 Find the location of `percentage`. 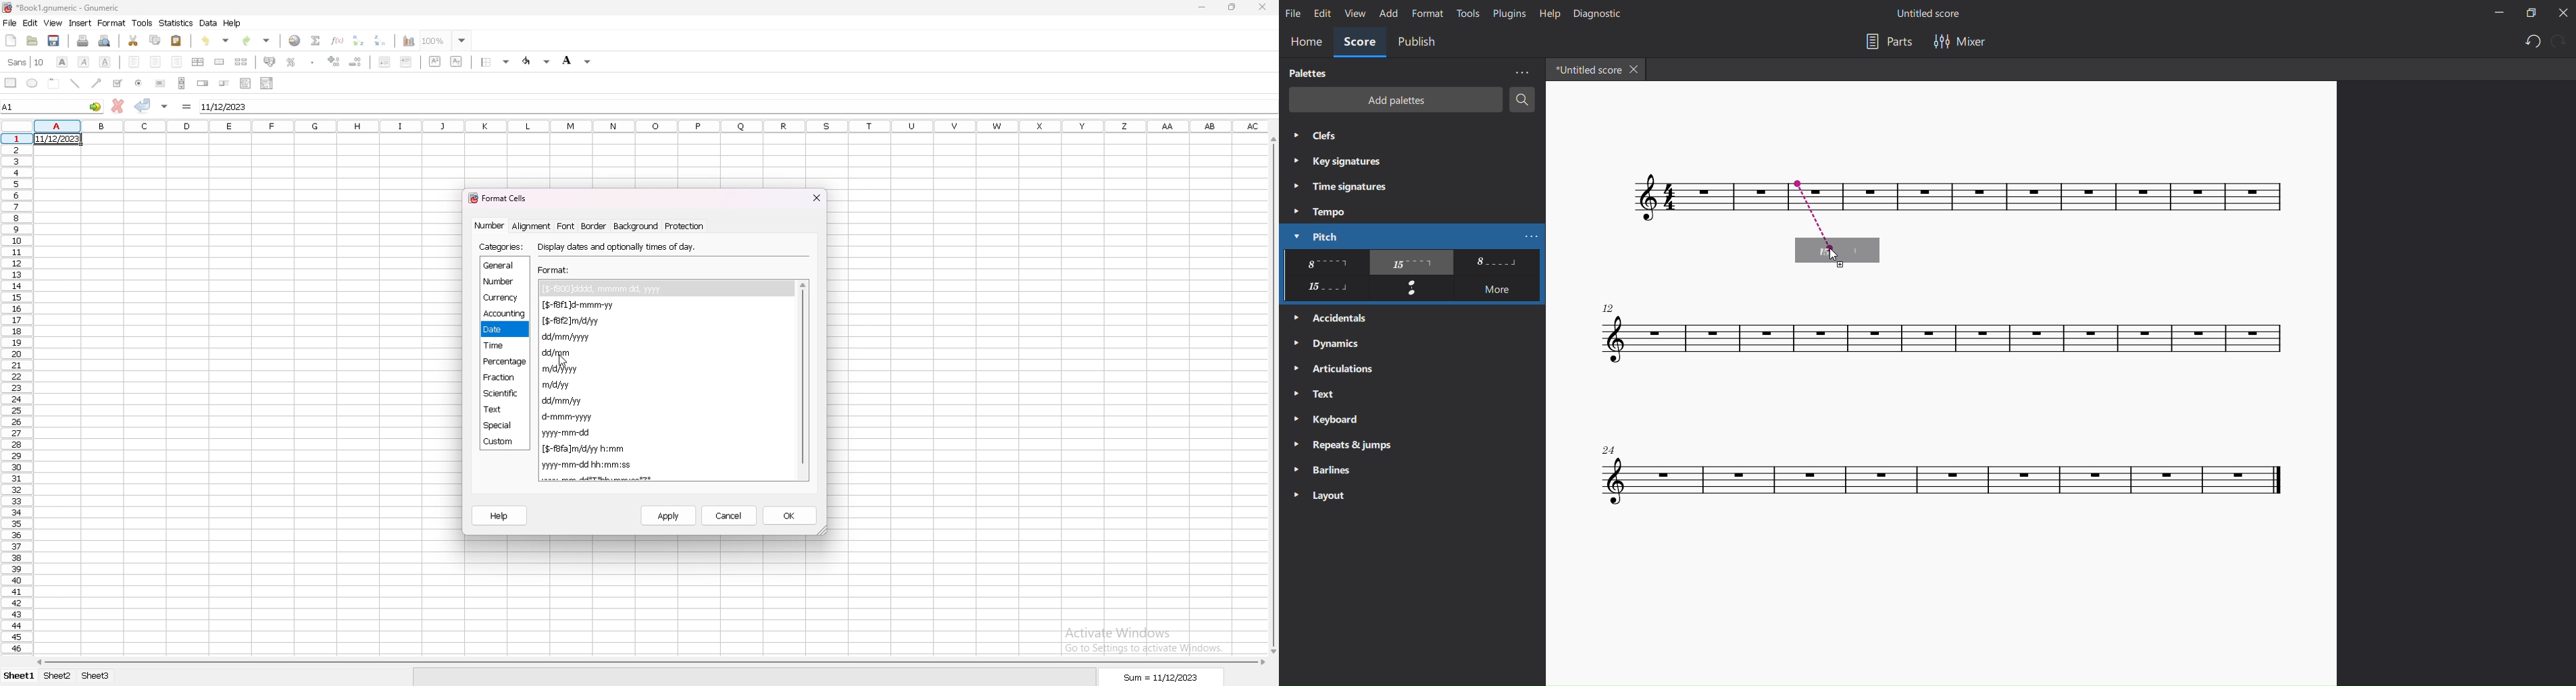

percentage is located at coordinates (291, 62).